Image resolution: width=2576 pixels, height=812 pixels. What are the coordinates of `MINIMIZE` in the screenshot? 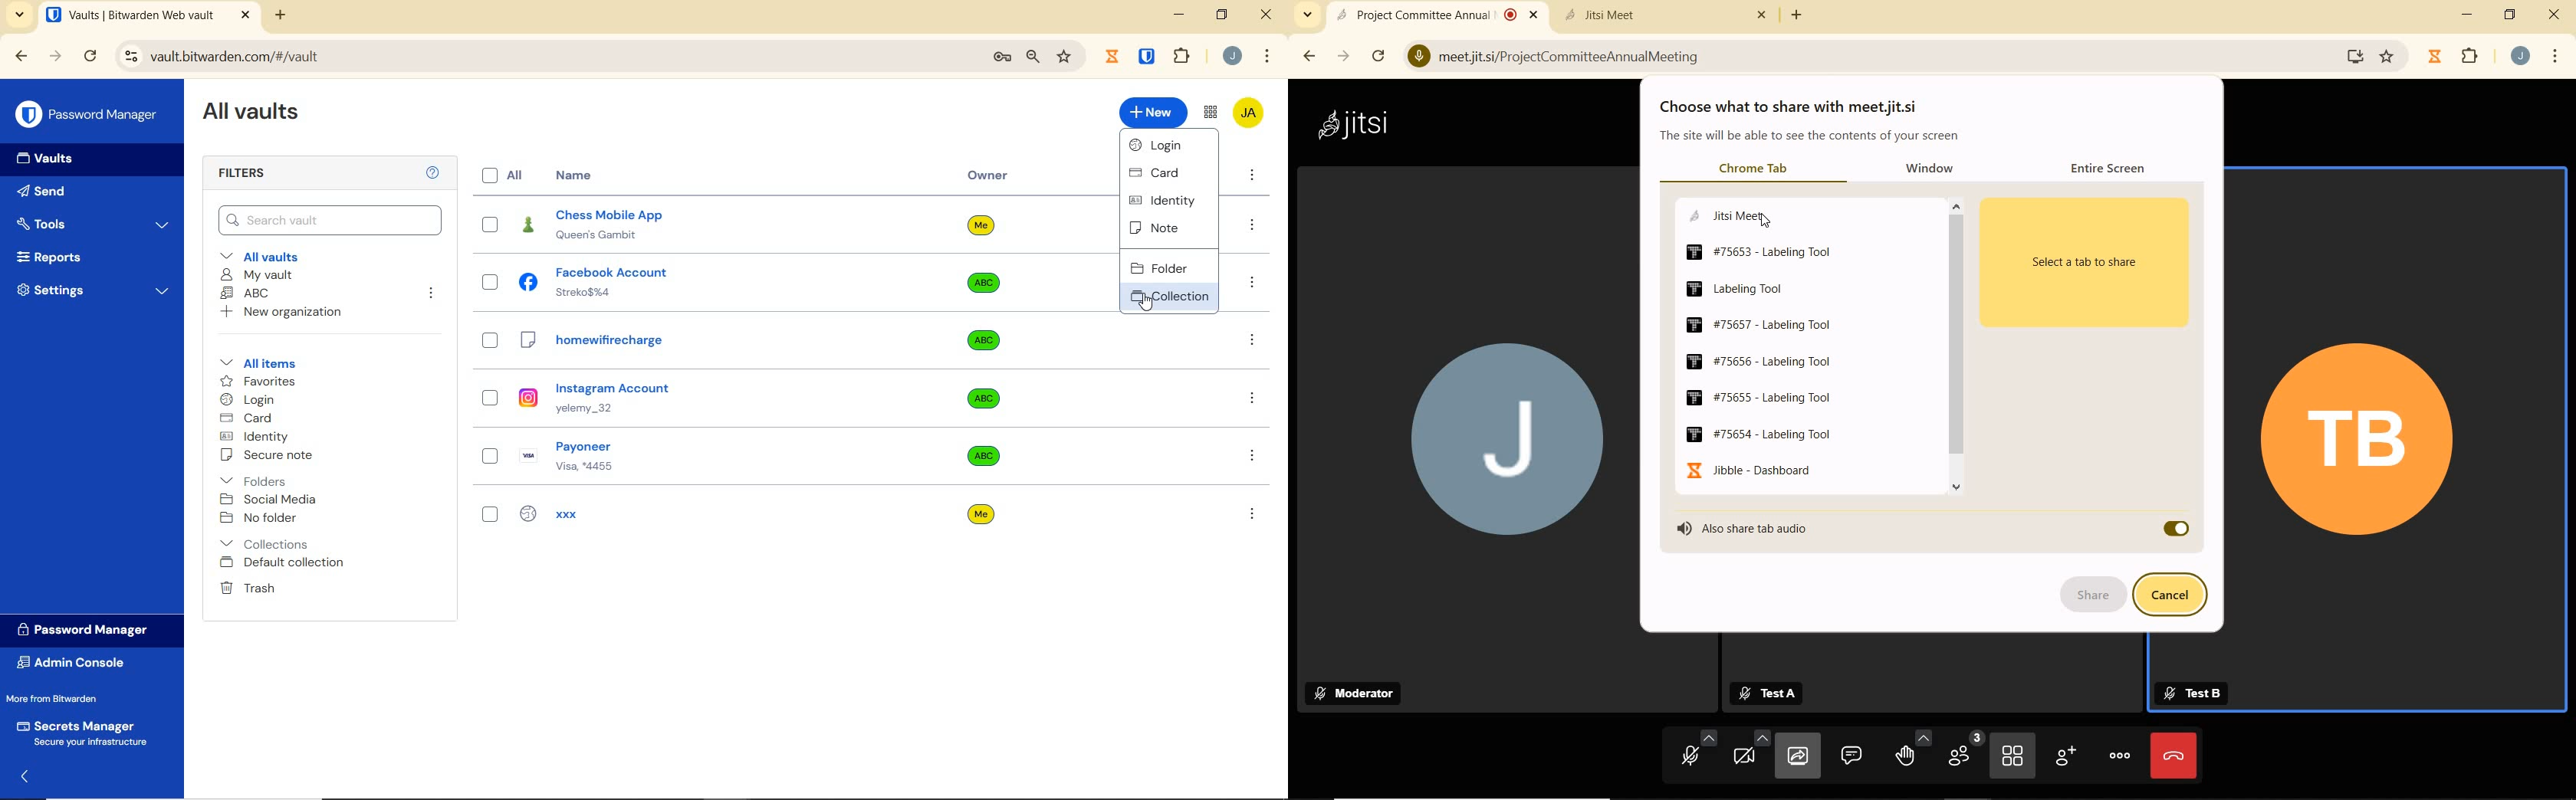 It's located at (2469, 15).